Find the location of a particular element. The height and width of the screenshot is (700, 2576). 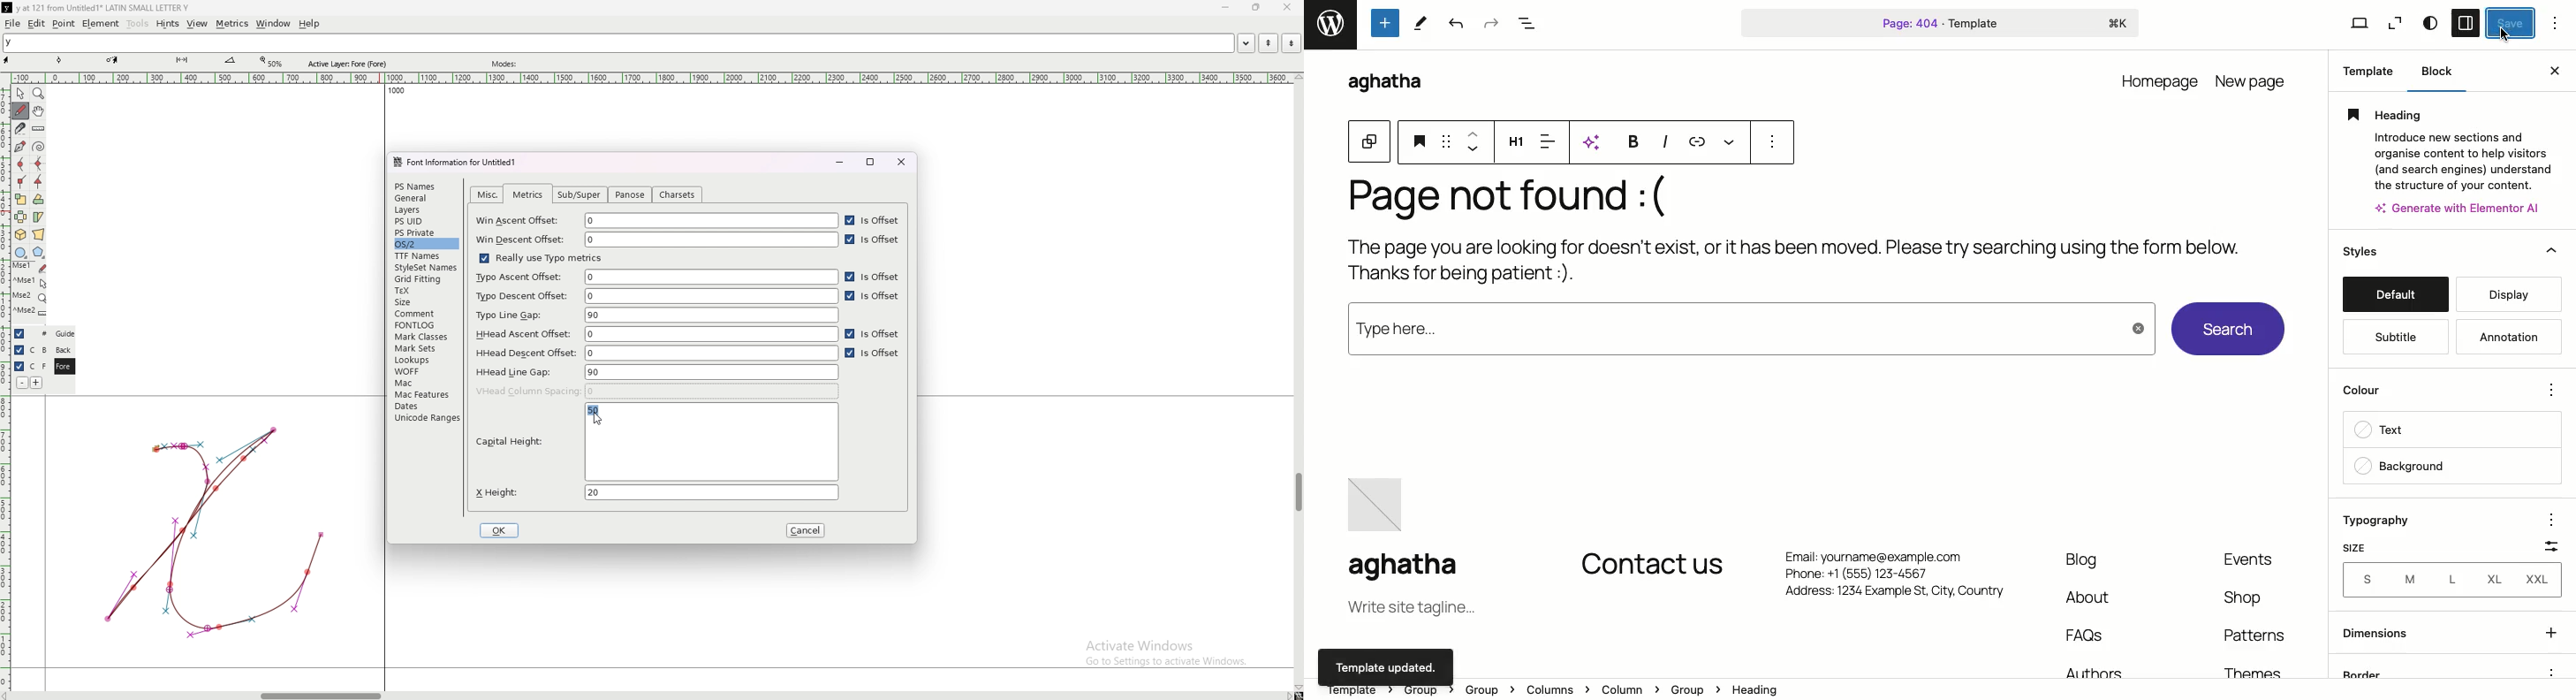

magnify is located at coordinates (39, 93).